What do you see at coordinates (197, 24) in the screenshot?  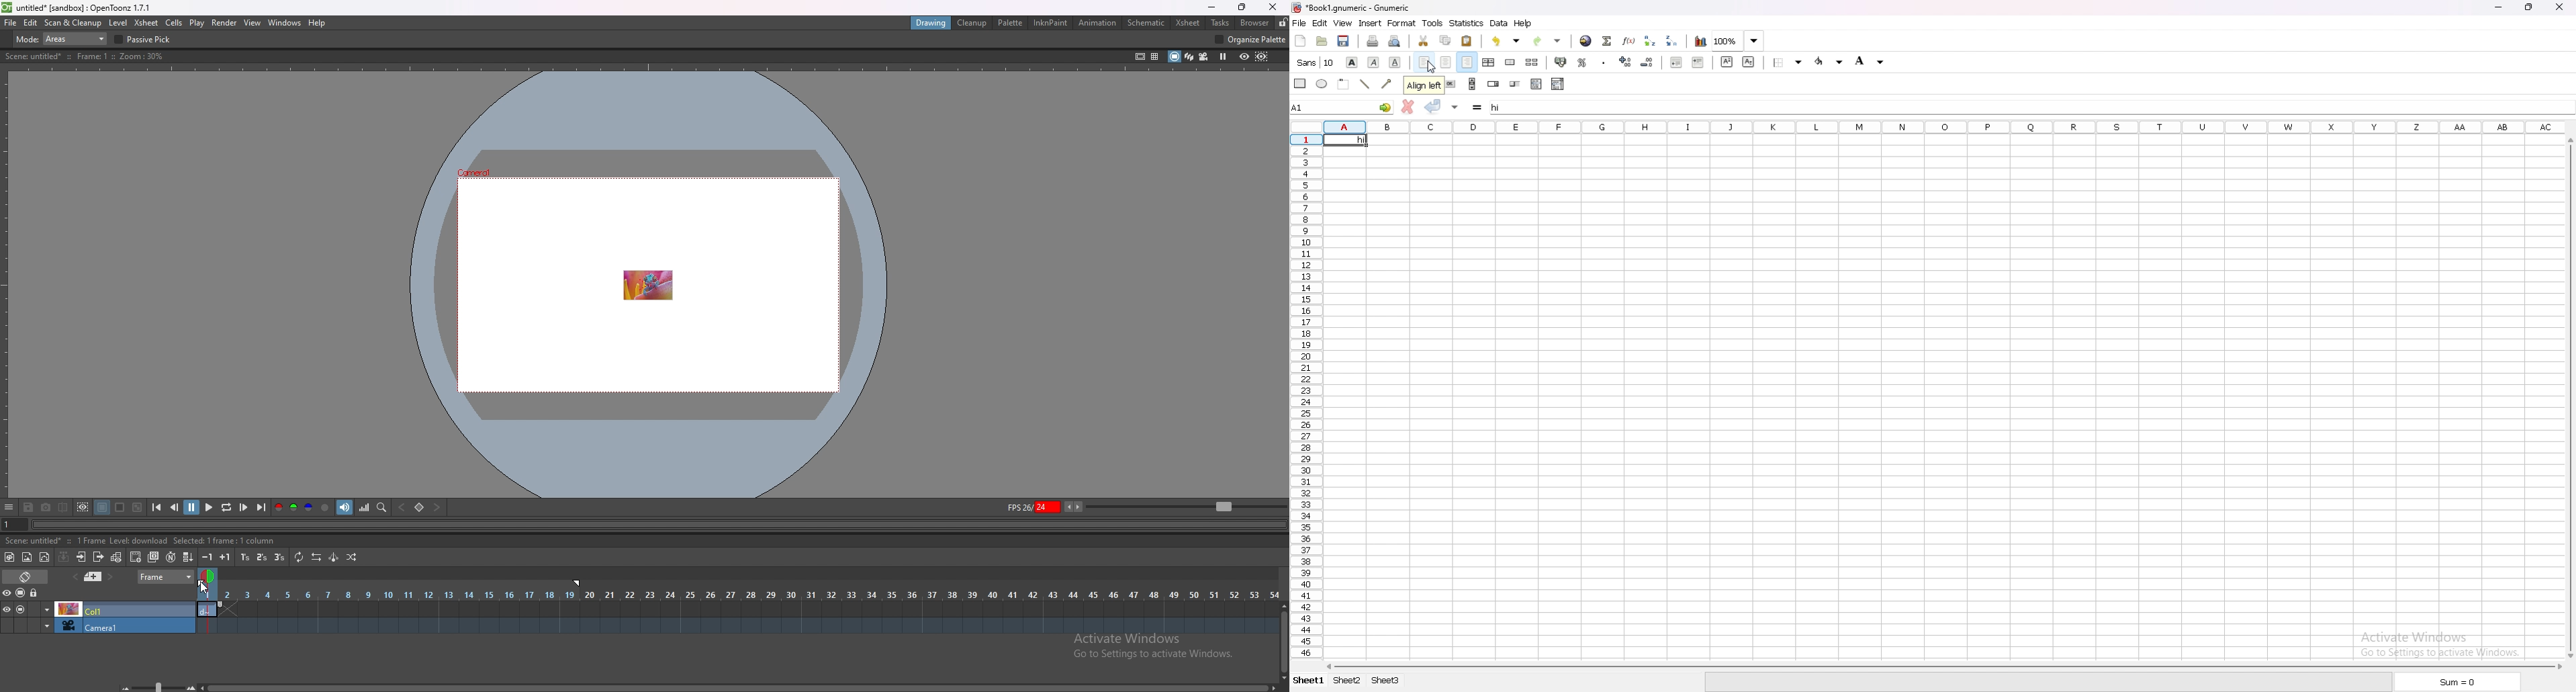 I see `play` at bounding box center [197, 24].